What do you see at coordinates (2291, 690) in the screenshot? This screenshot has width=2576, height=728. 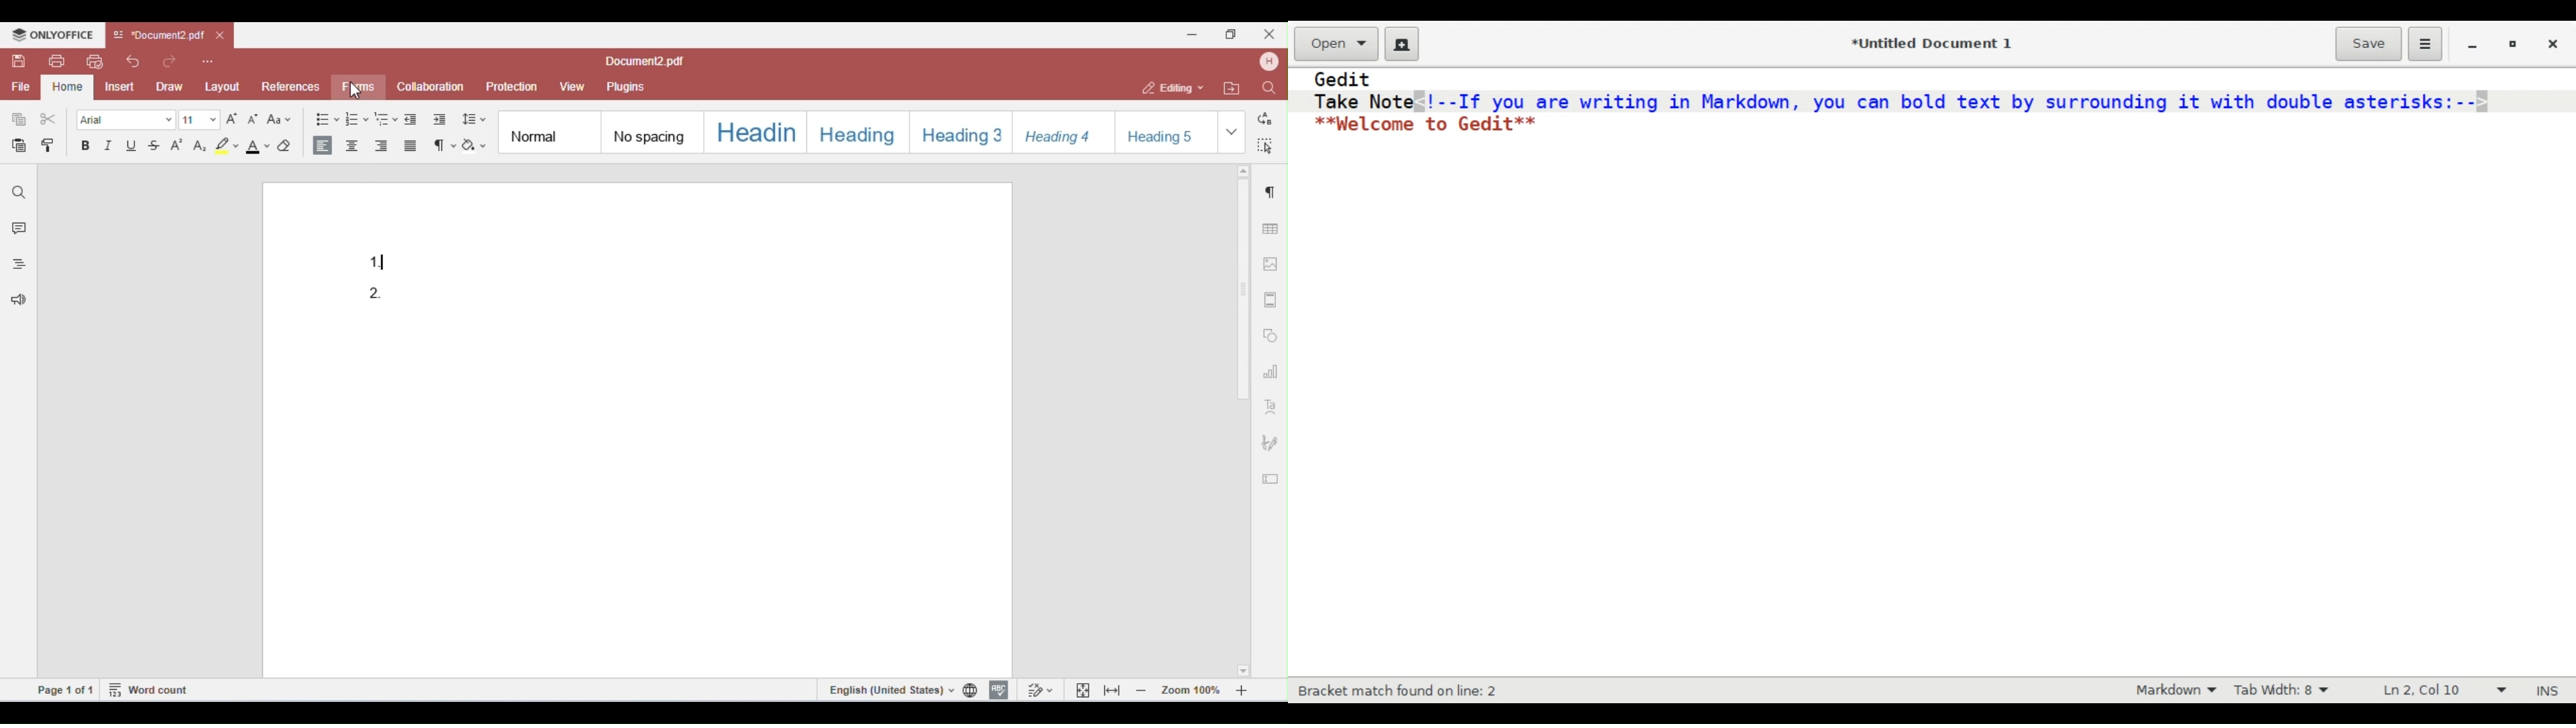 I see `Adjust Tab Width` at bounding box center [2291, 690].